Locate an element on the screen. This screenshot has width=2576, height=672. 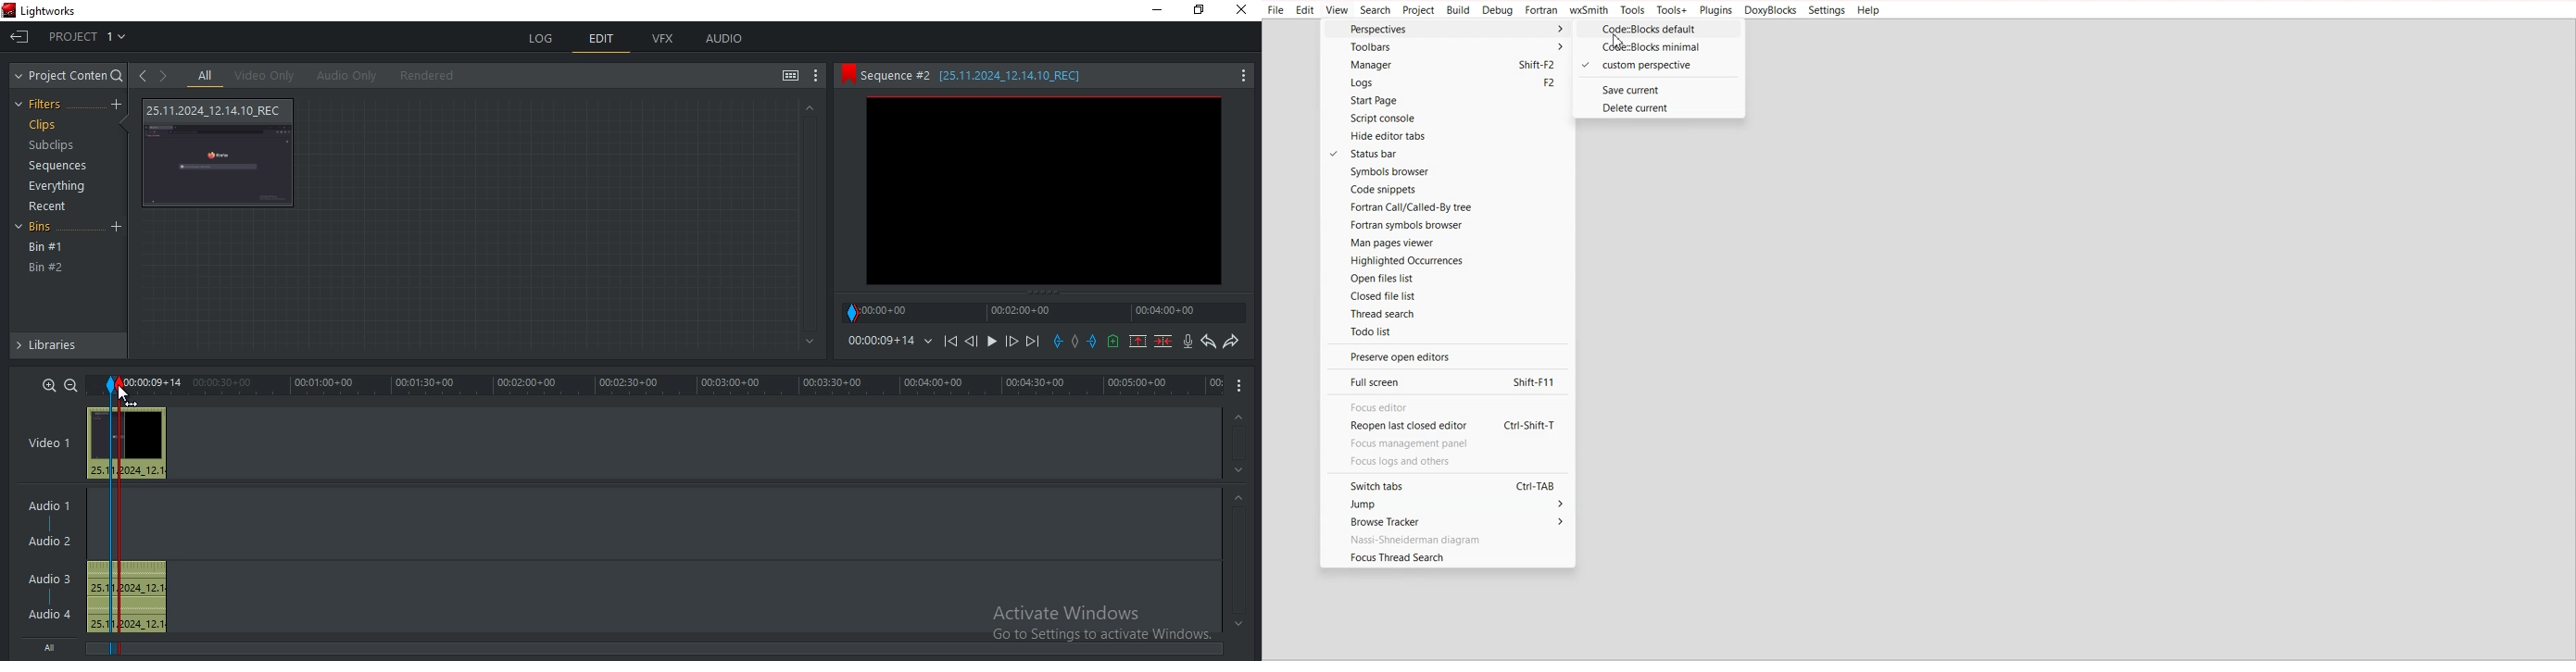
Delete current is located at coordinates (1658, 107).